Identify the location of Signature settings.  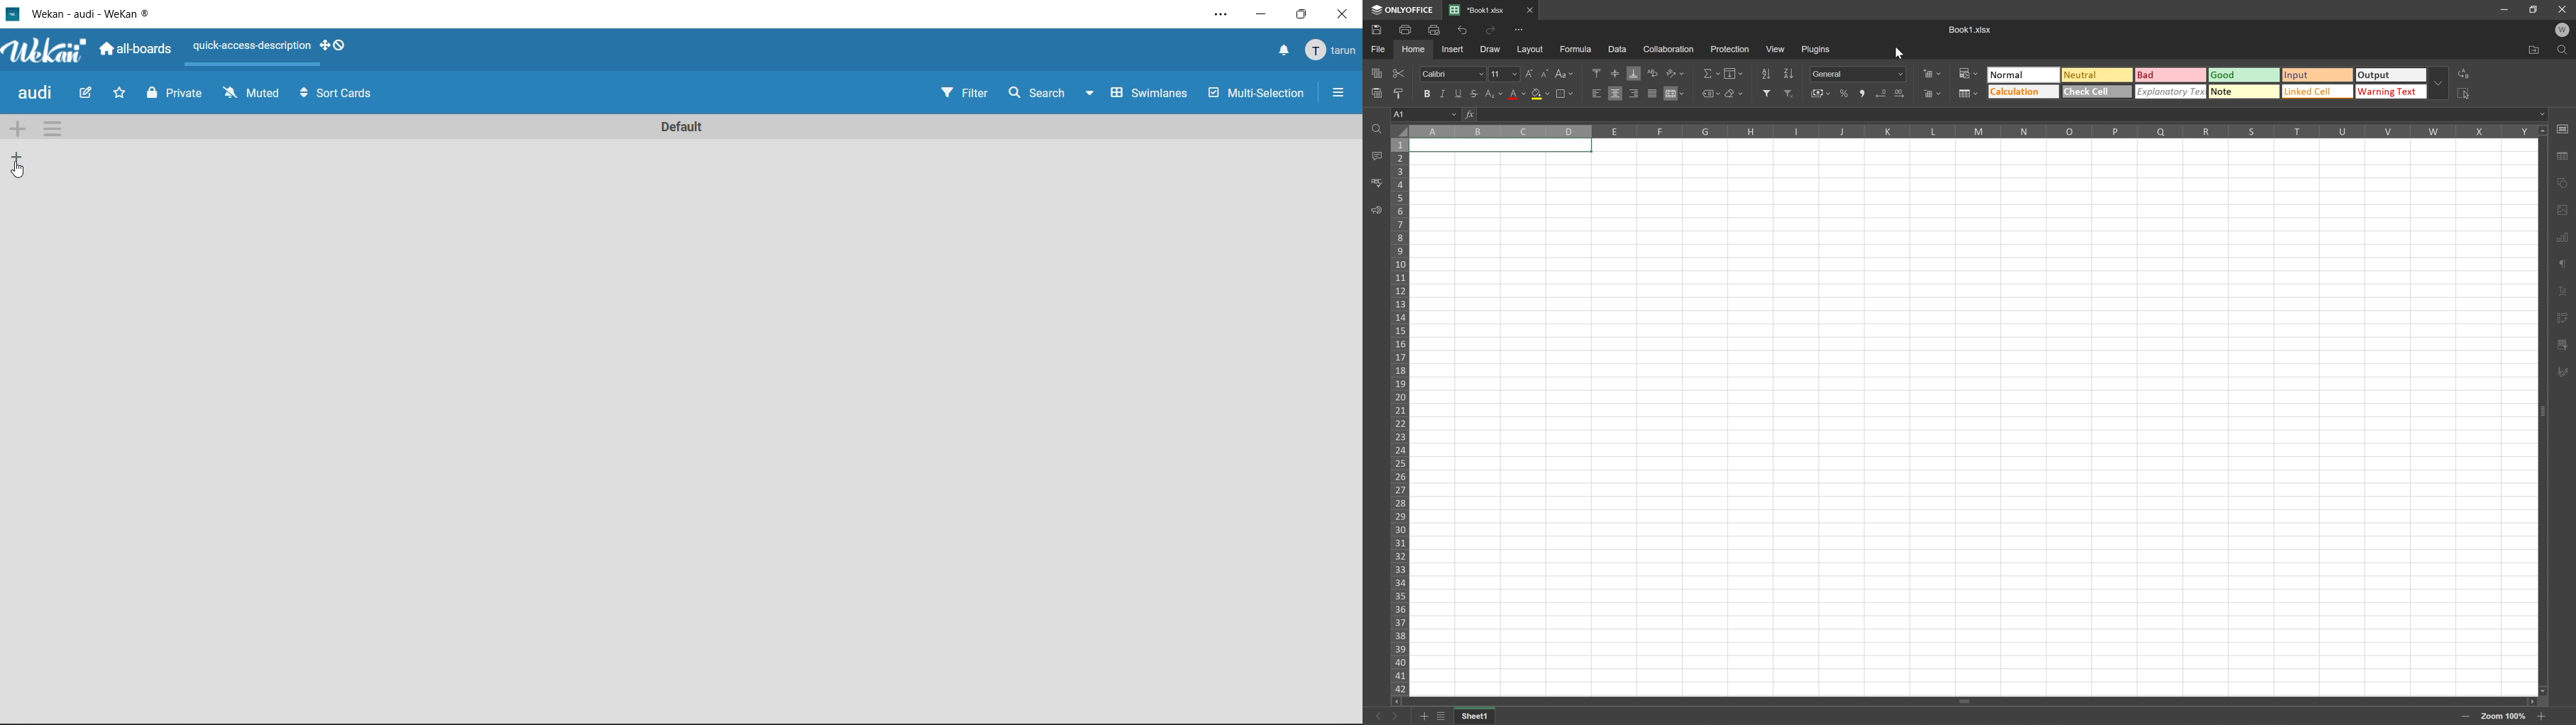
(2562, 376).